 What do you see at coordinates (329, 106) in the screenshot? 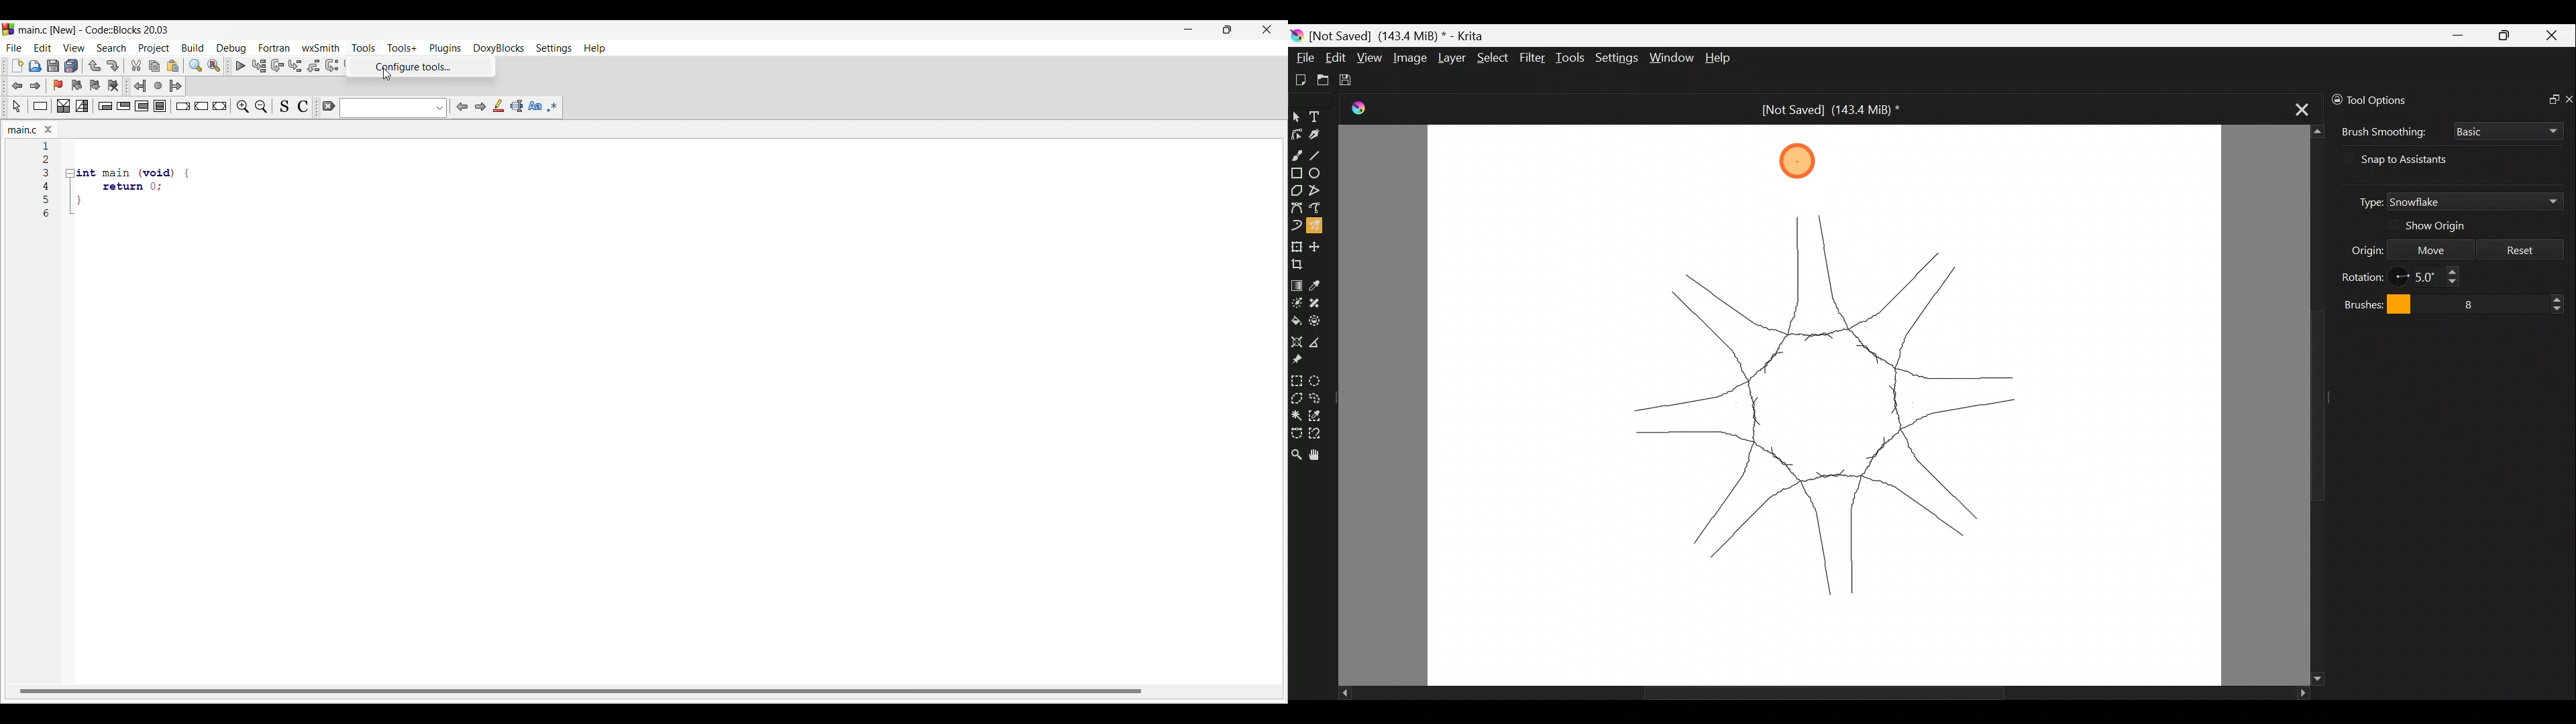
I see `Clear` at bounding box center [329, 106].